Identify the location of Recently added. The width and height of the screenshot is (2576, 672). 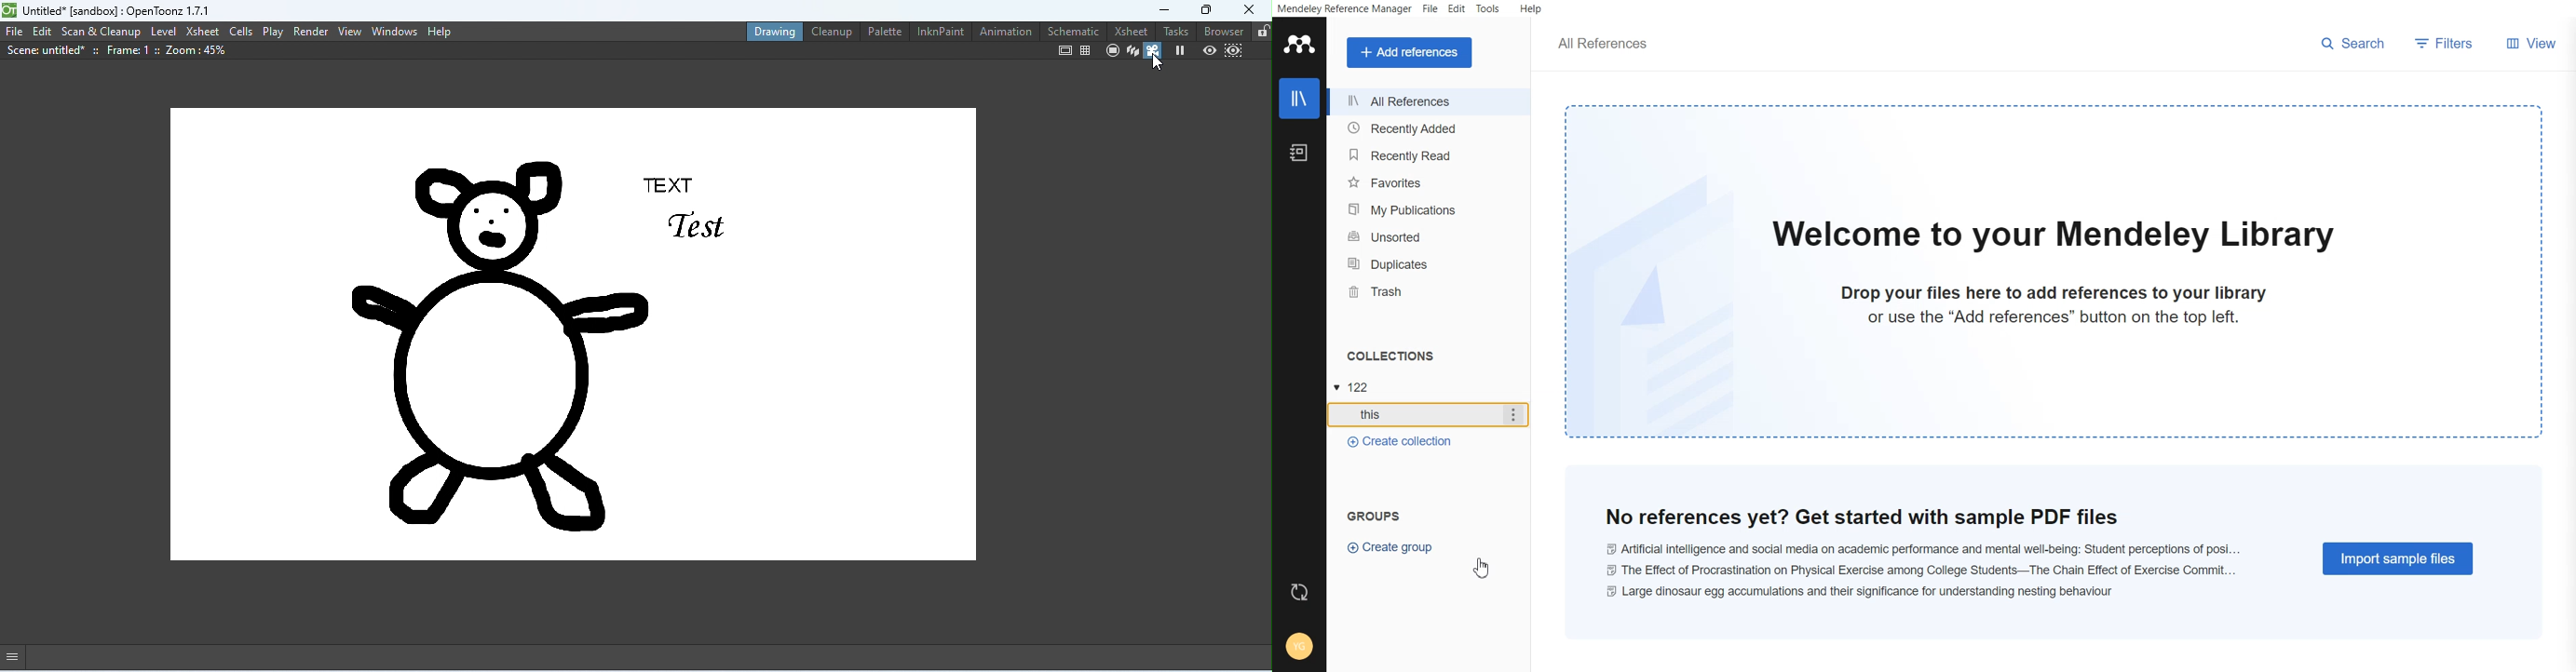
(1428, 128).